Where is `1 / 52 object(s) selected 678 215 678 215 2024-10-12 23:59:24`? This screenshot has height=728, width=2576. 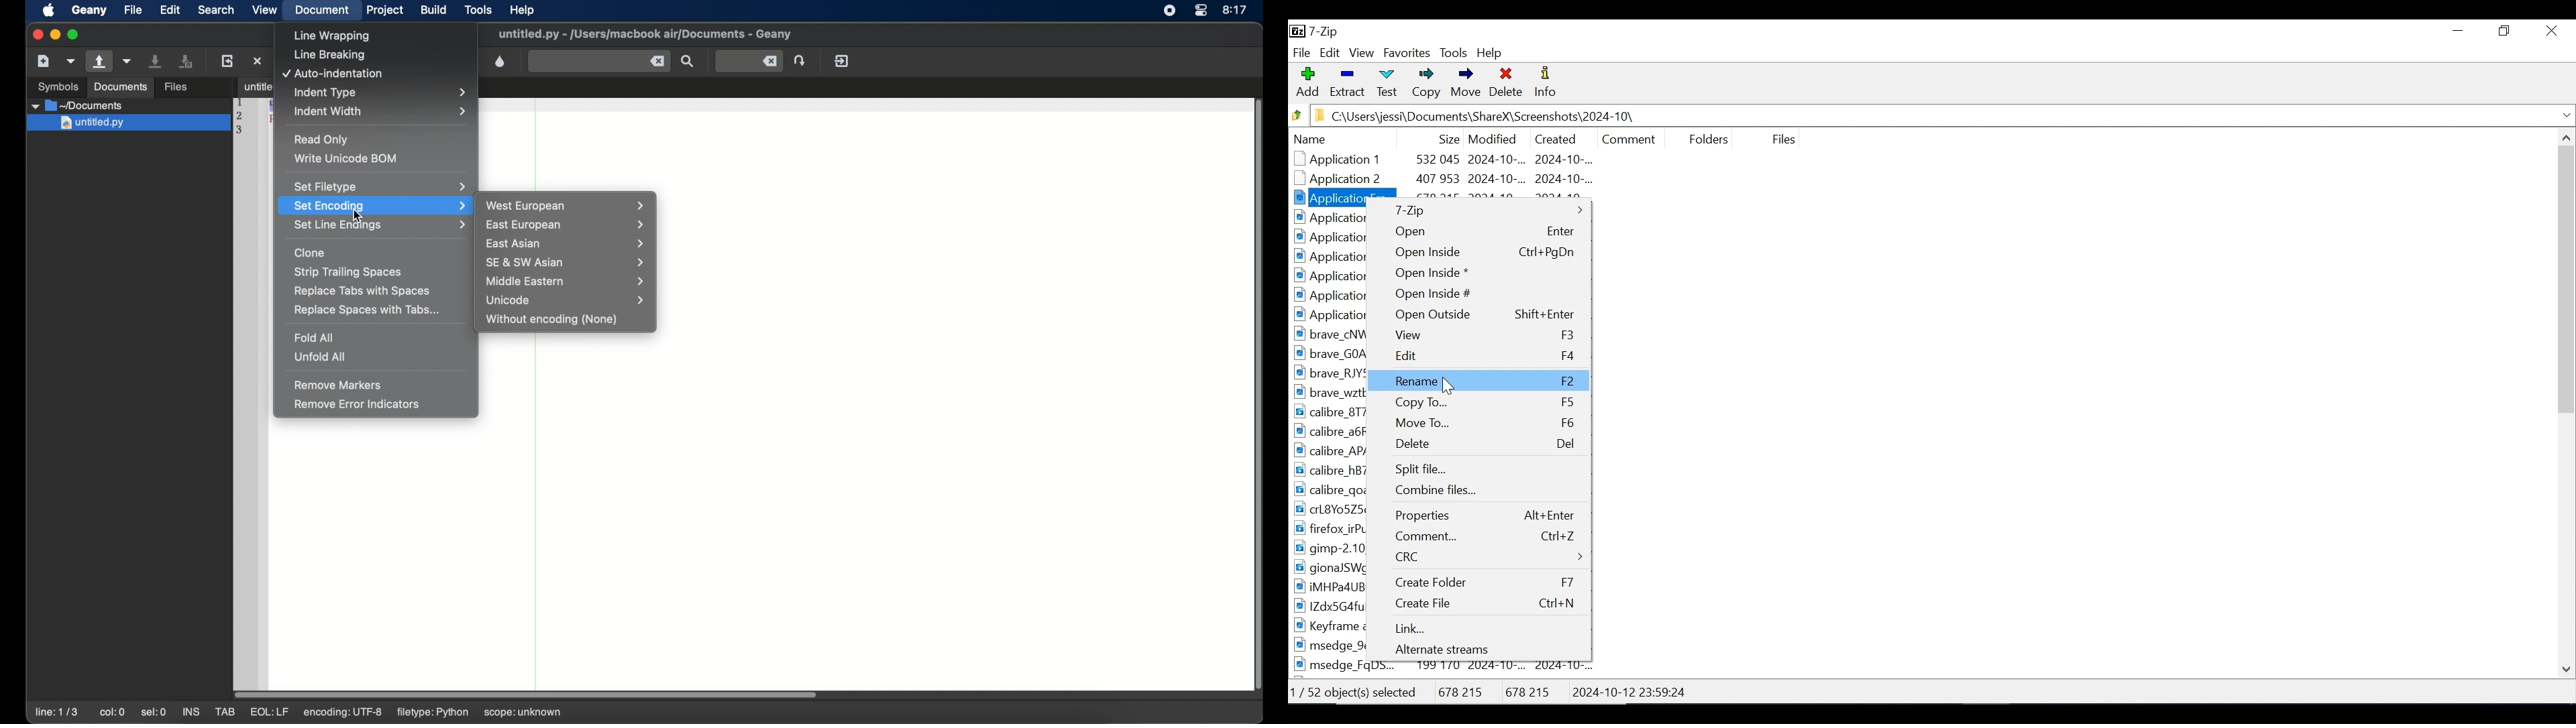 1 / 52 object(s) selected 678 215 678 215 2024-10-12 23:59:24 is located at coordinates (1497, 688).